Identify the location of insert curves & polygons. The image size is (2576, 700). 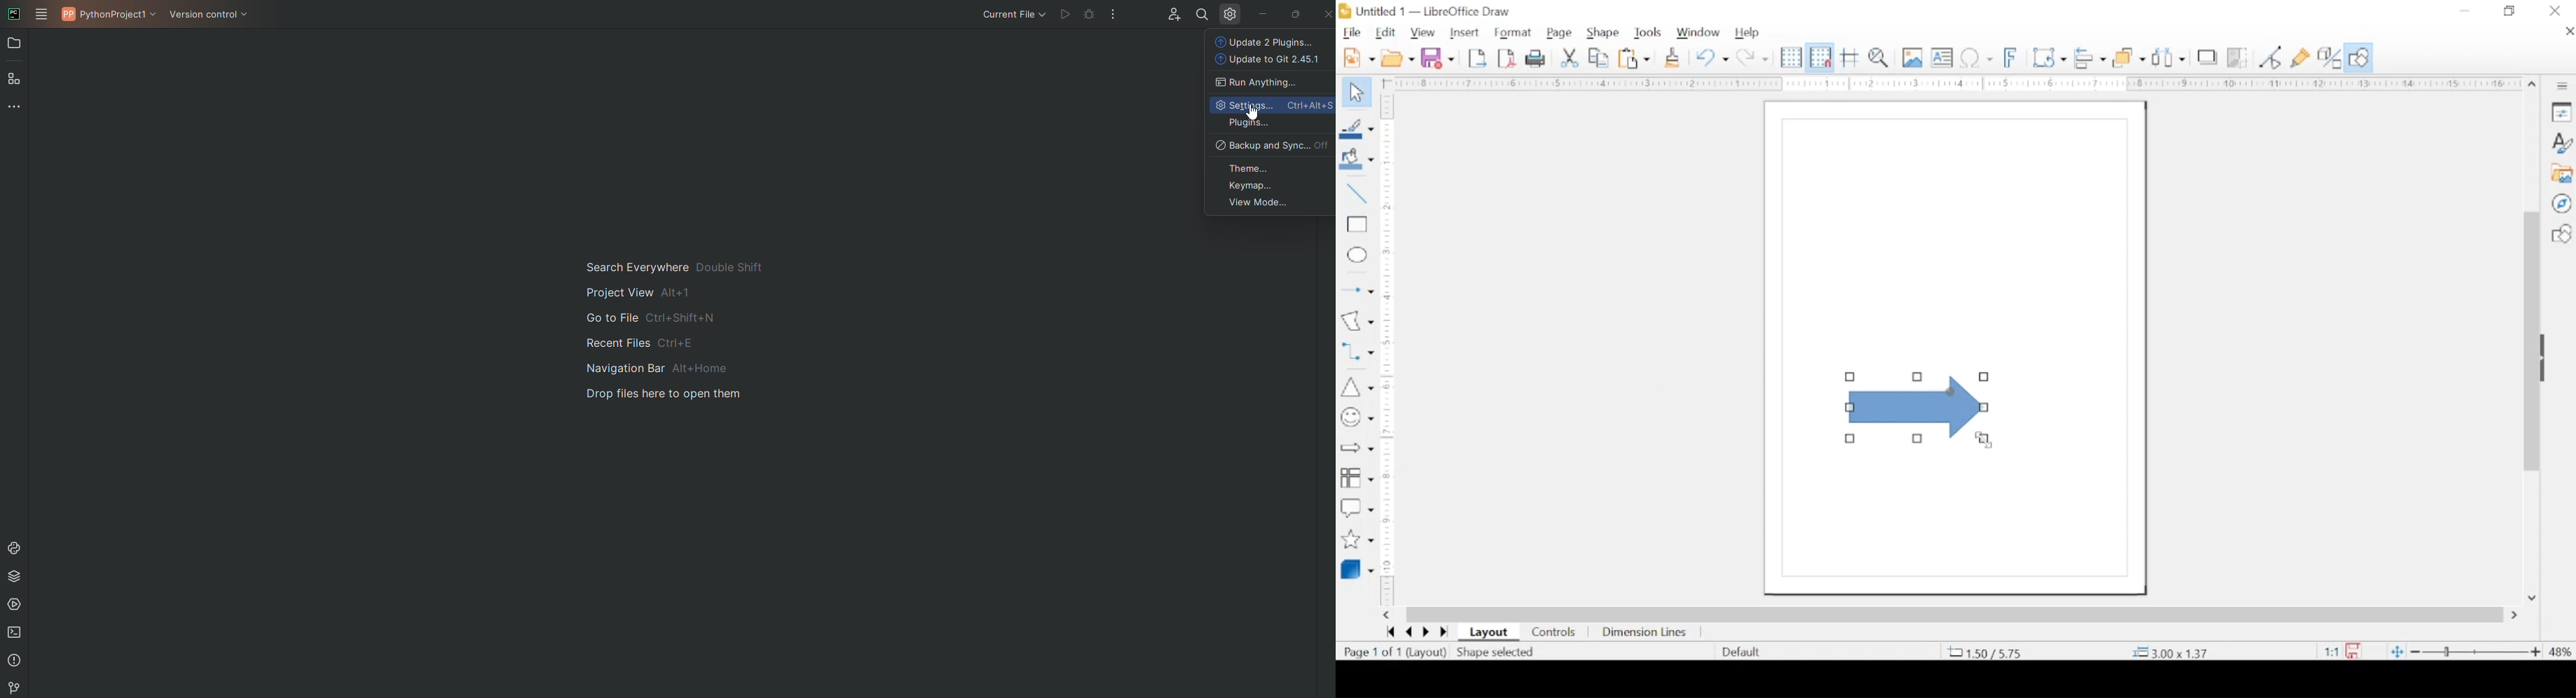
(1357, 321).